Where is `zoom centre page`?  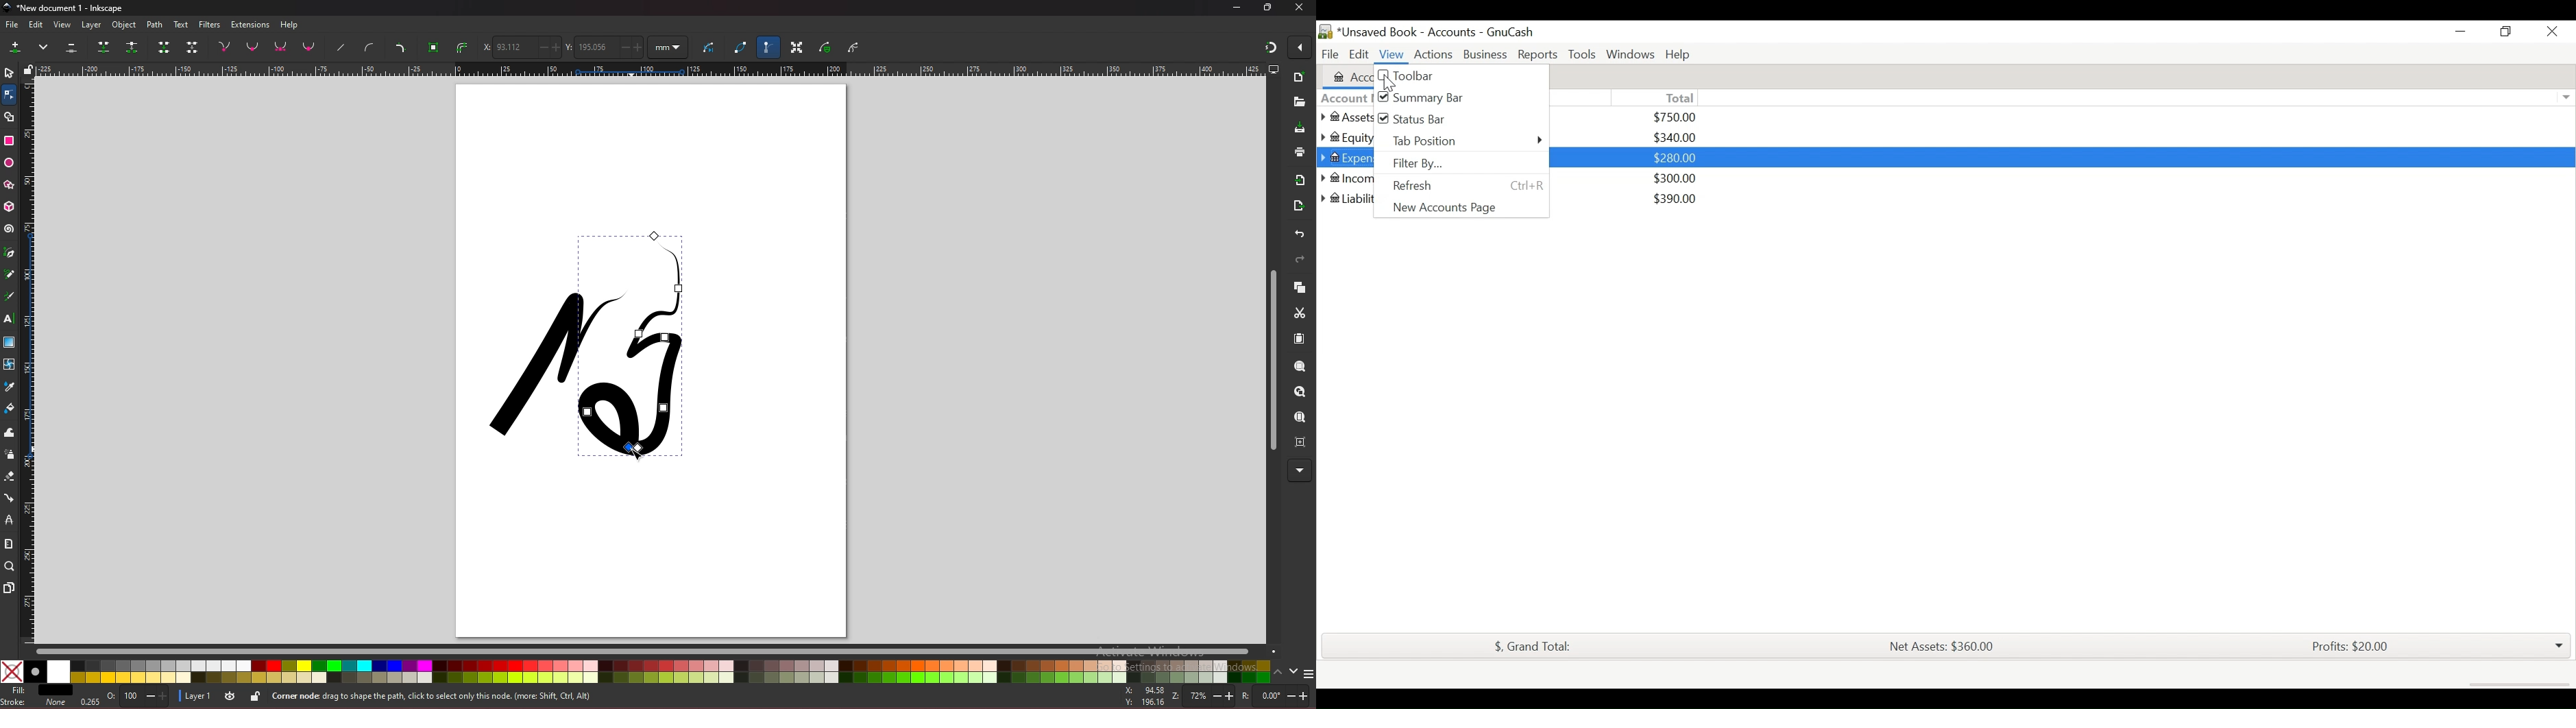 zoom centre page is located at coordinates (1300, 442).